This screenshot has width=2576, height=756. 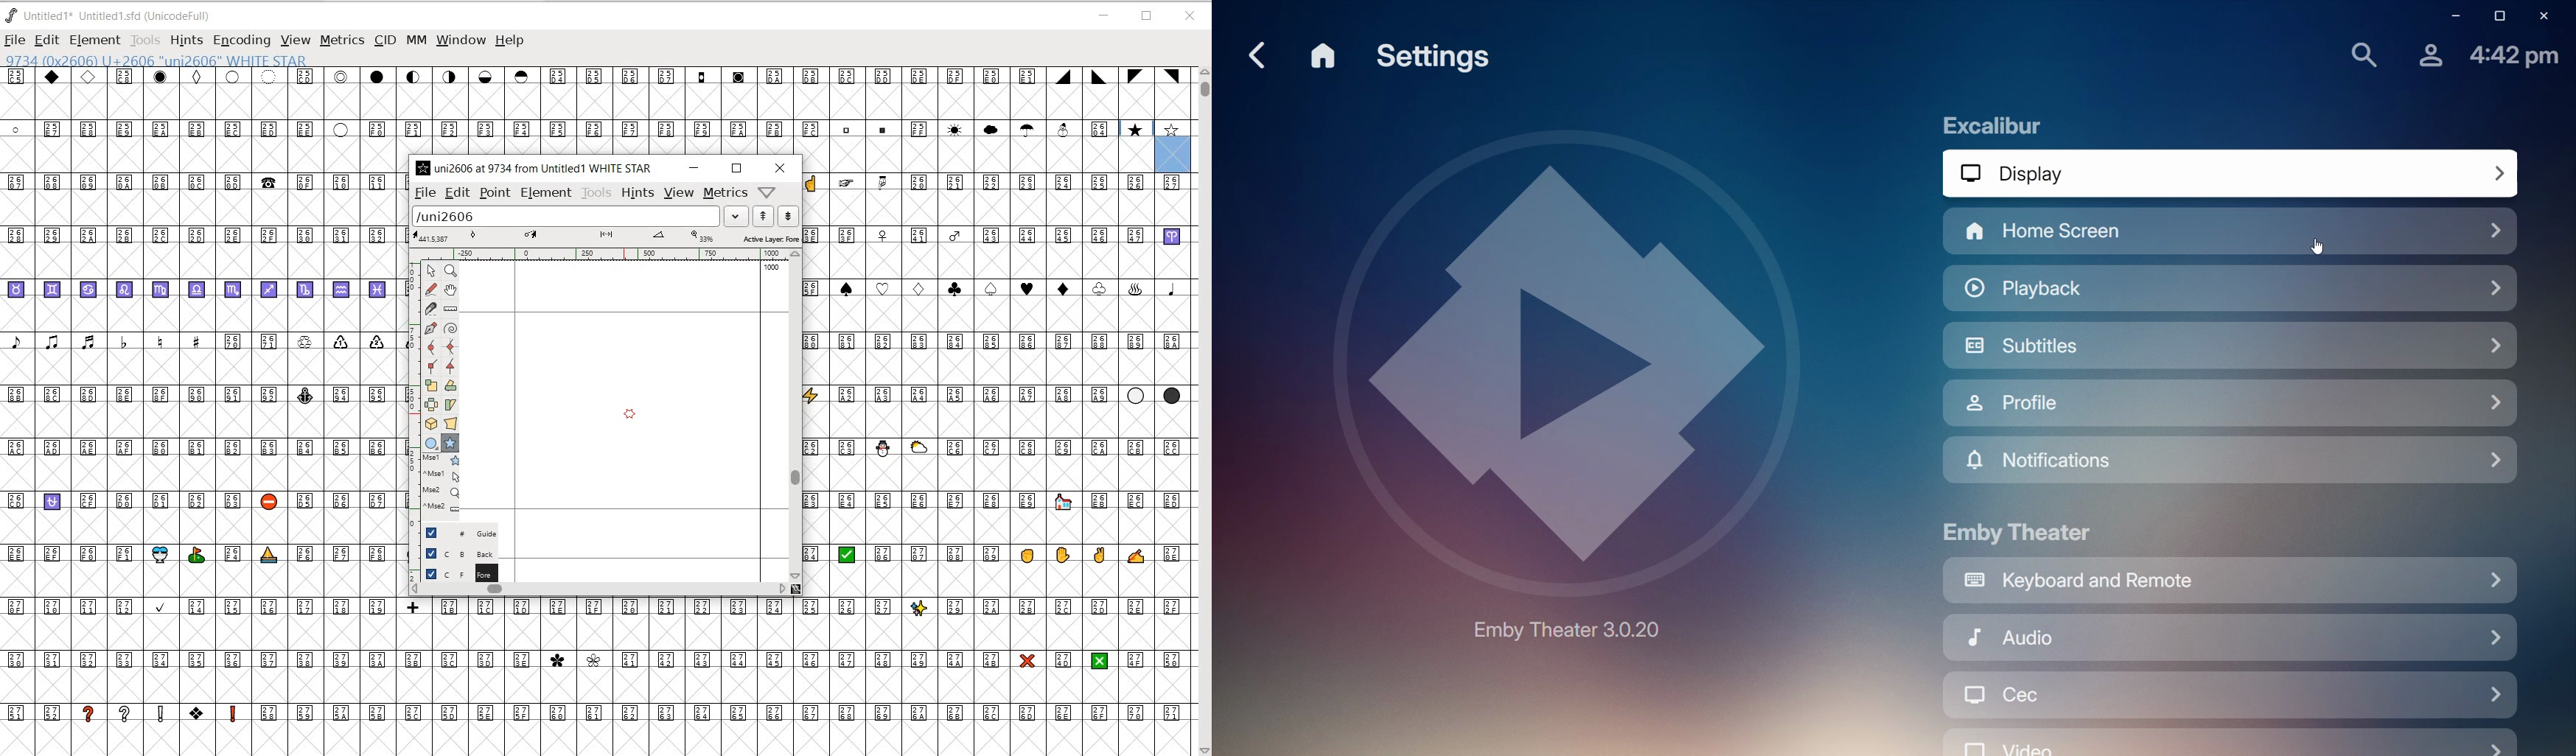 I want to click on Profile , so click(x=2234, y=405).